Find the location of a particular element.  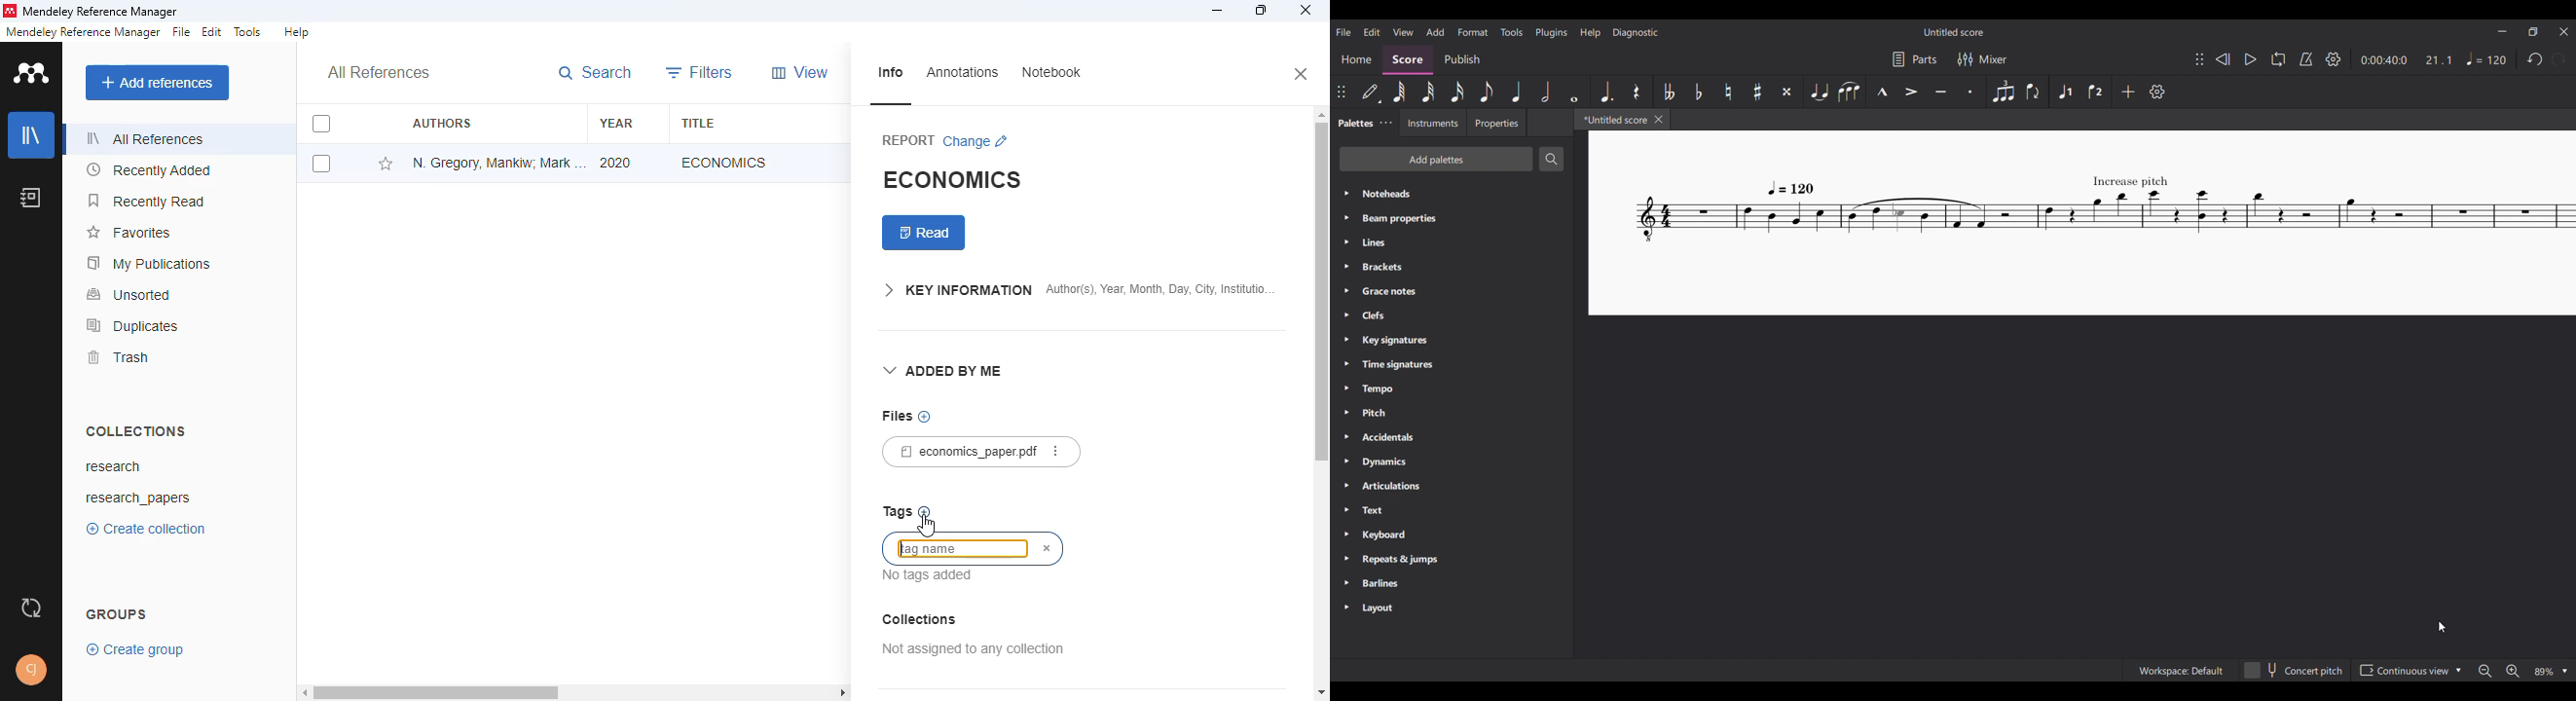

Edit menu is located at coordinates (1372, 31).